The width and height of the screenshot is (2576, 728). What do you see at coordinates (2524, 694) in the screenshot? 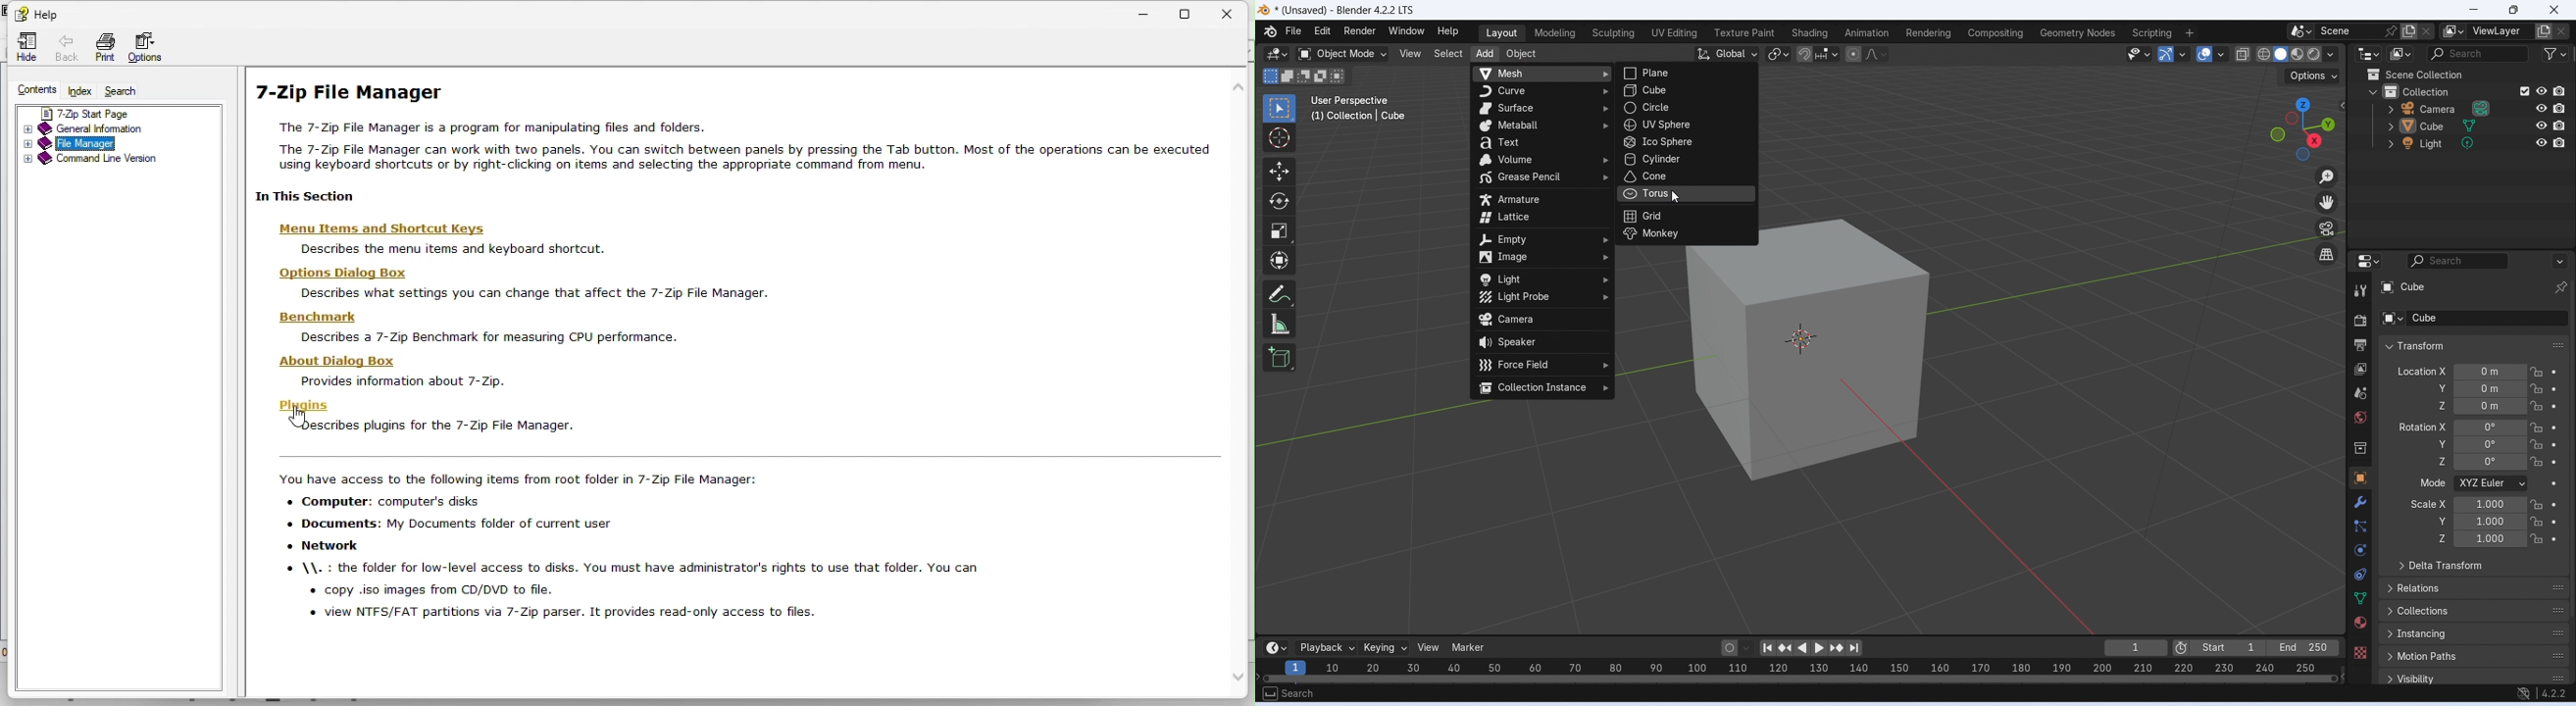
I see `no internet` at bounding box center [2524, 694].